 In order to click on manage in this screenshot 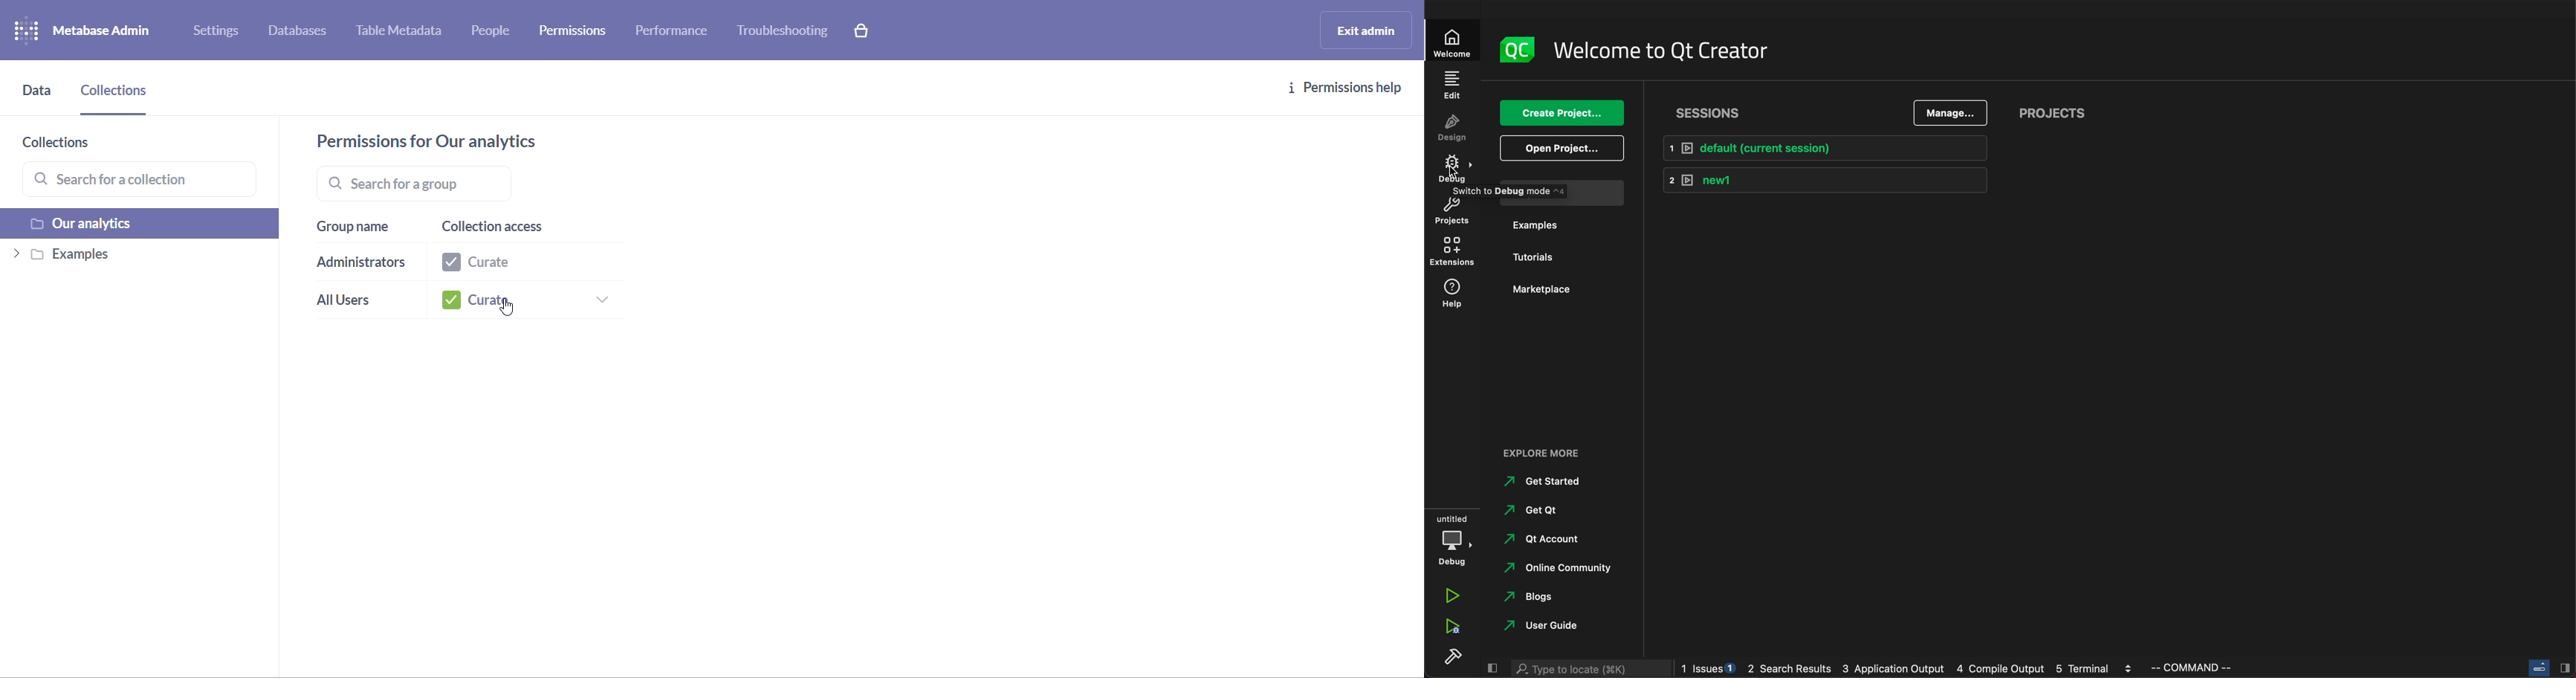, I will do `click(1947, 112)`.